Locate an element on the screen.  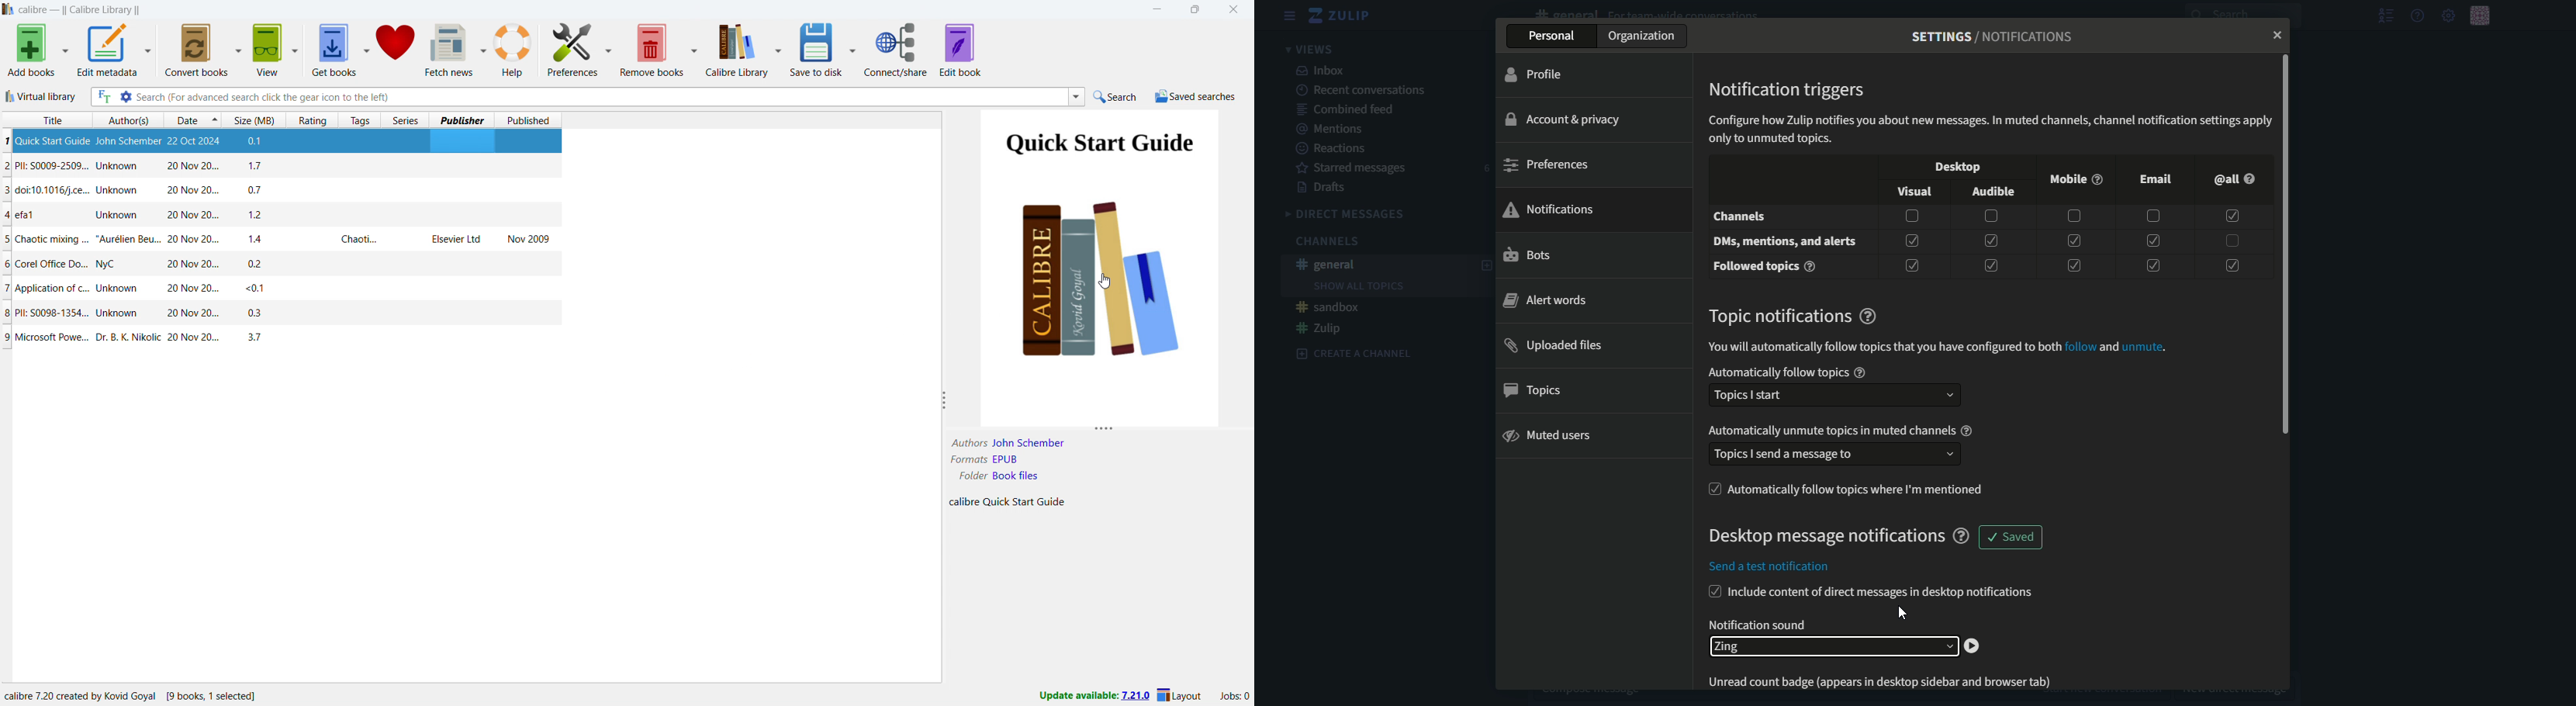
checkbox is located at coordinates (2231, 241).